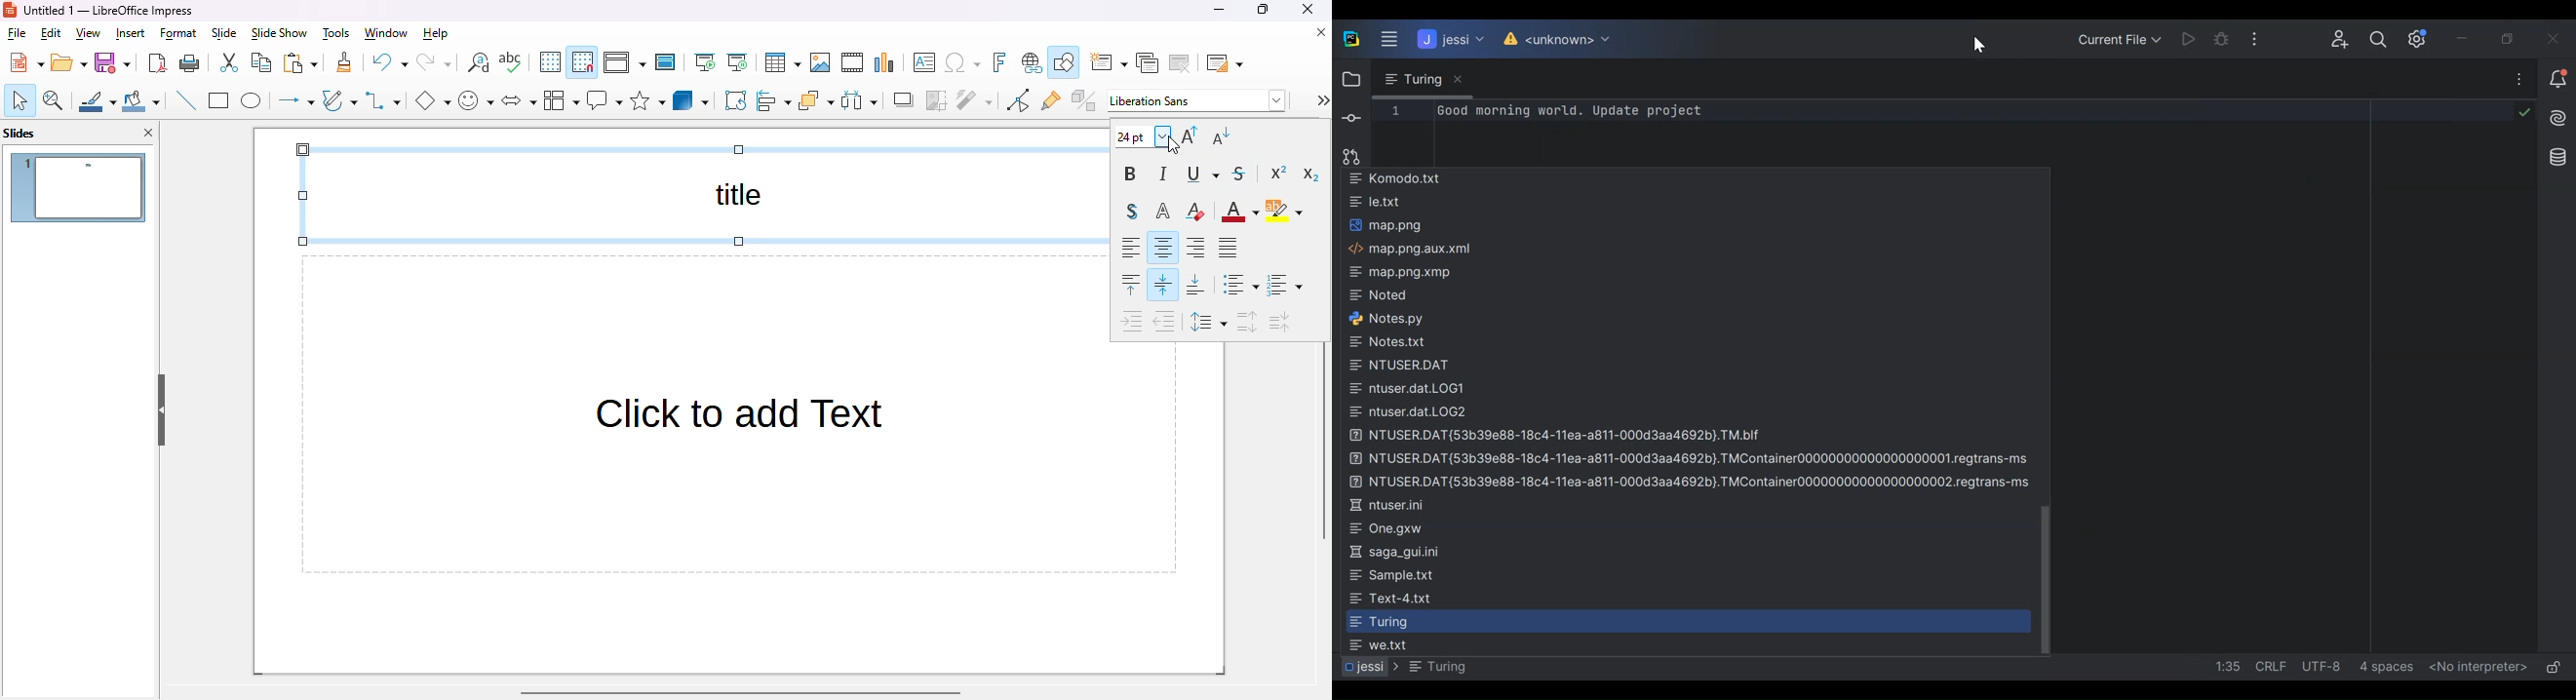  Describe the element at coordinates (2555, 156) in the screenshot. I see `Database` at that location.